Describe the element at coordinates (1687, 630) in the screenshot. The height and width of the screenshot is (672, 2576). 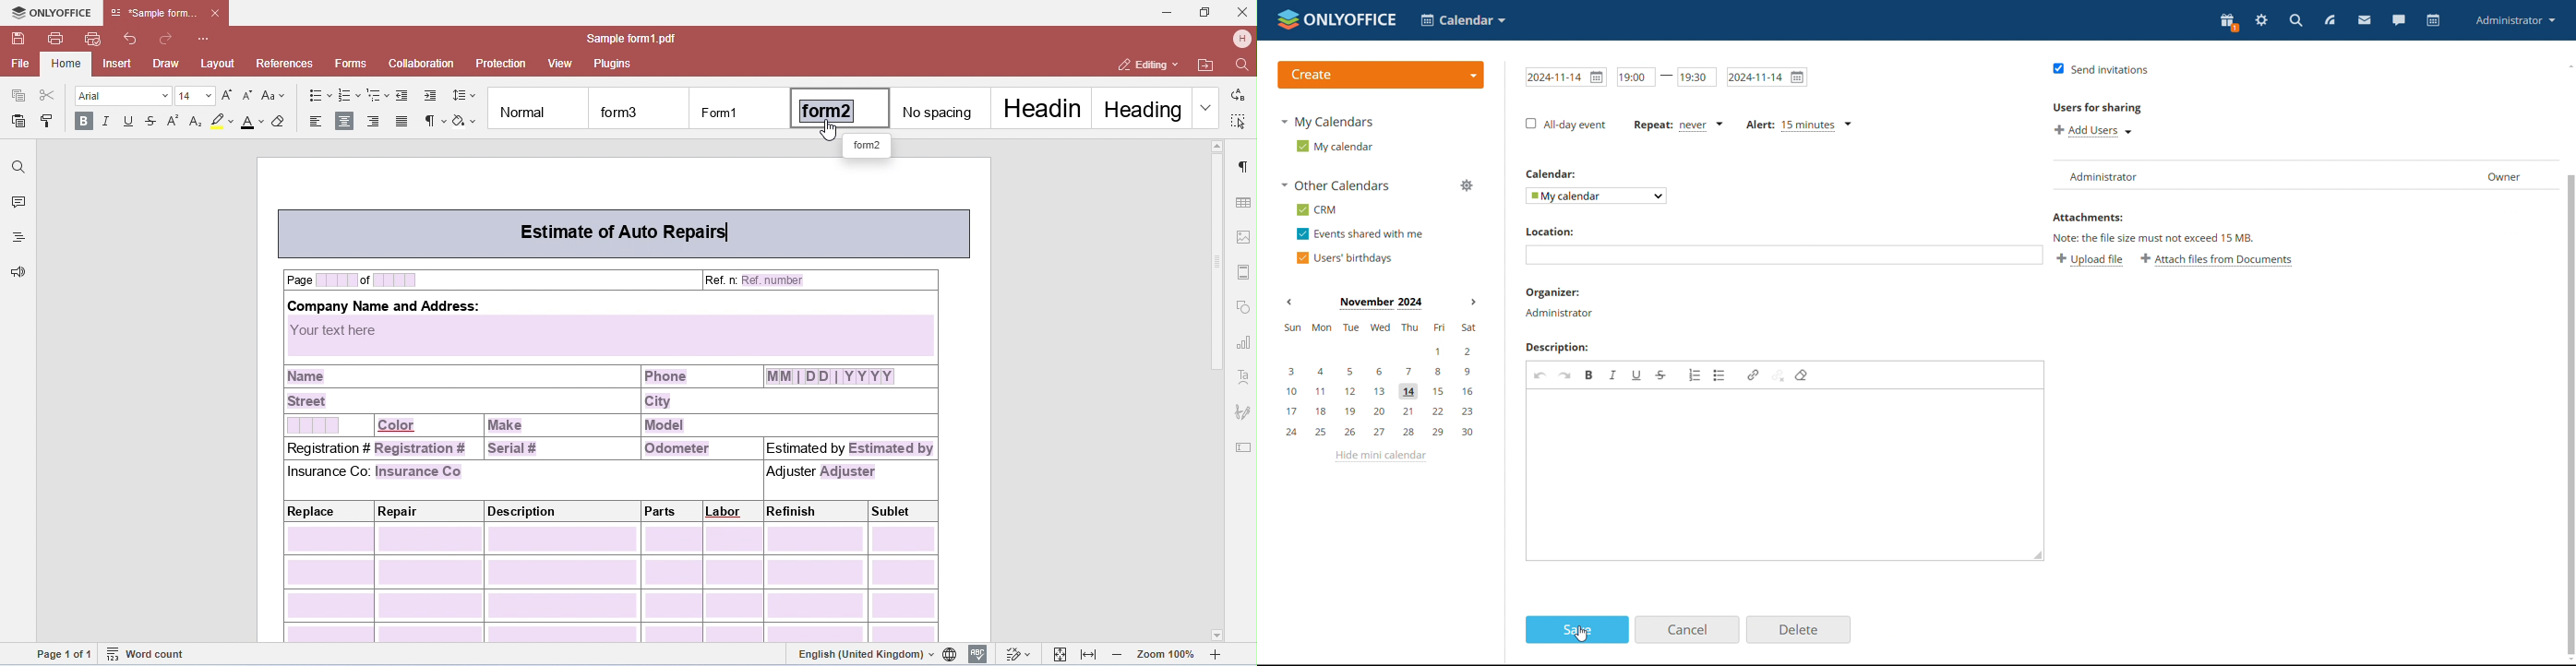
I see `cancel` at that location.